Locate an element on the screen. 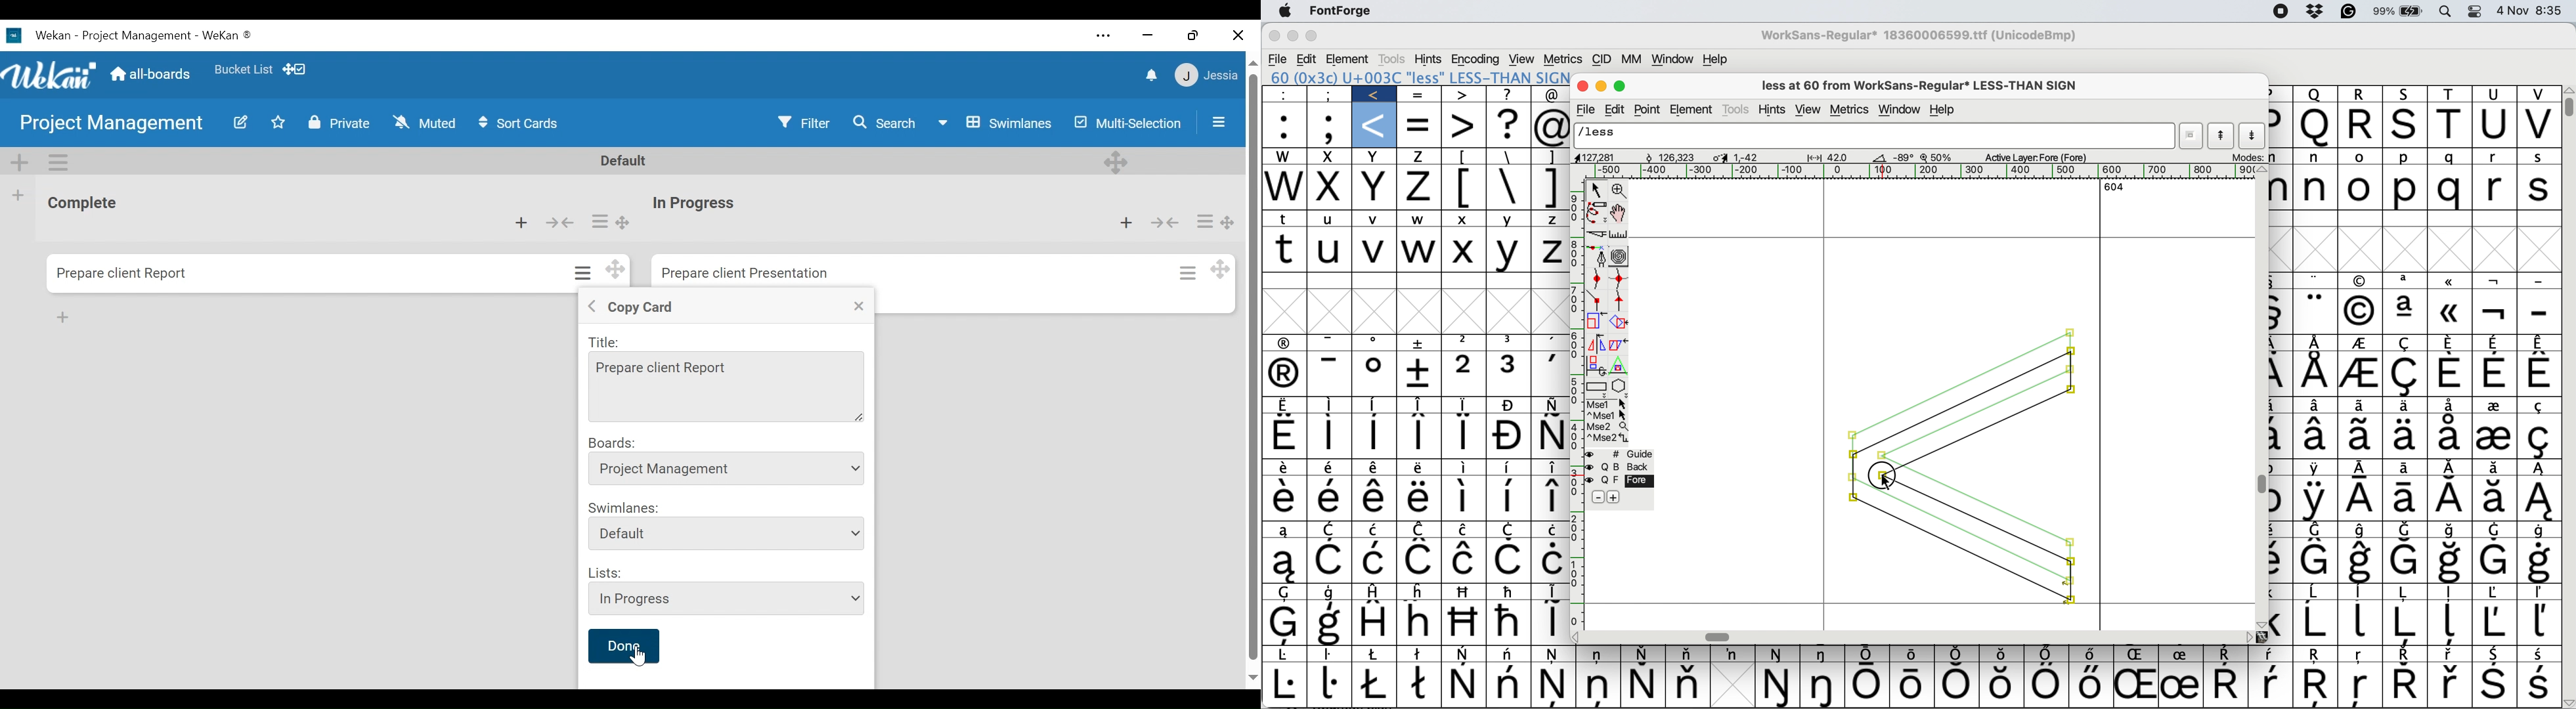 This screenshot has height=728, width=2576. Symbol is located at coordinates (2361, 404).